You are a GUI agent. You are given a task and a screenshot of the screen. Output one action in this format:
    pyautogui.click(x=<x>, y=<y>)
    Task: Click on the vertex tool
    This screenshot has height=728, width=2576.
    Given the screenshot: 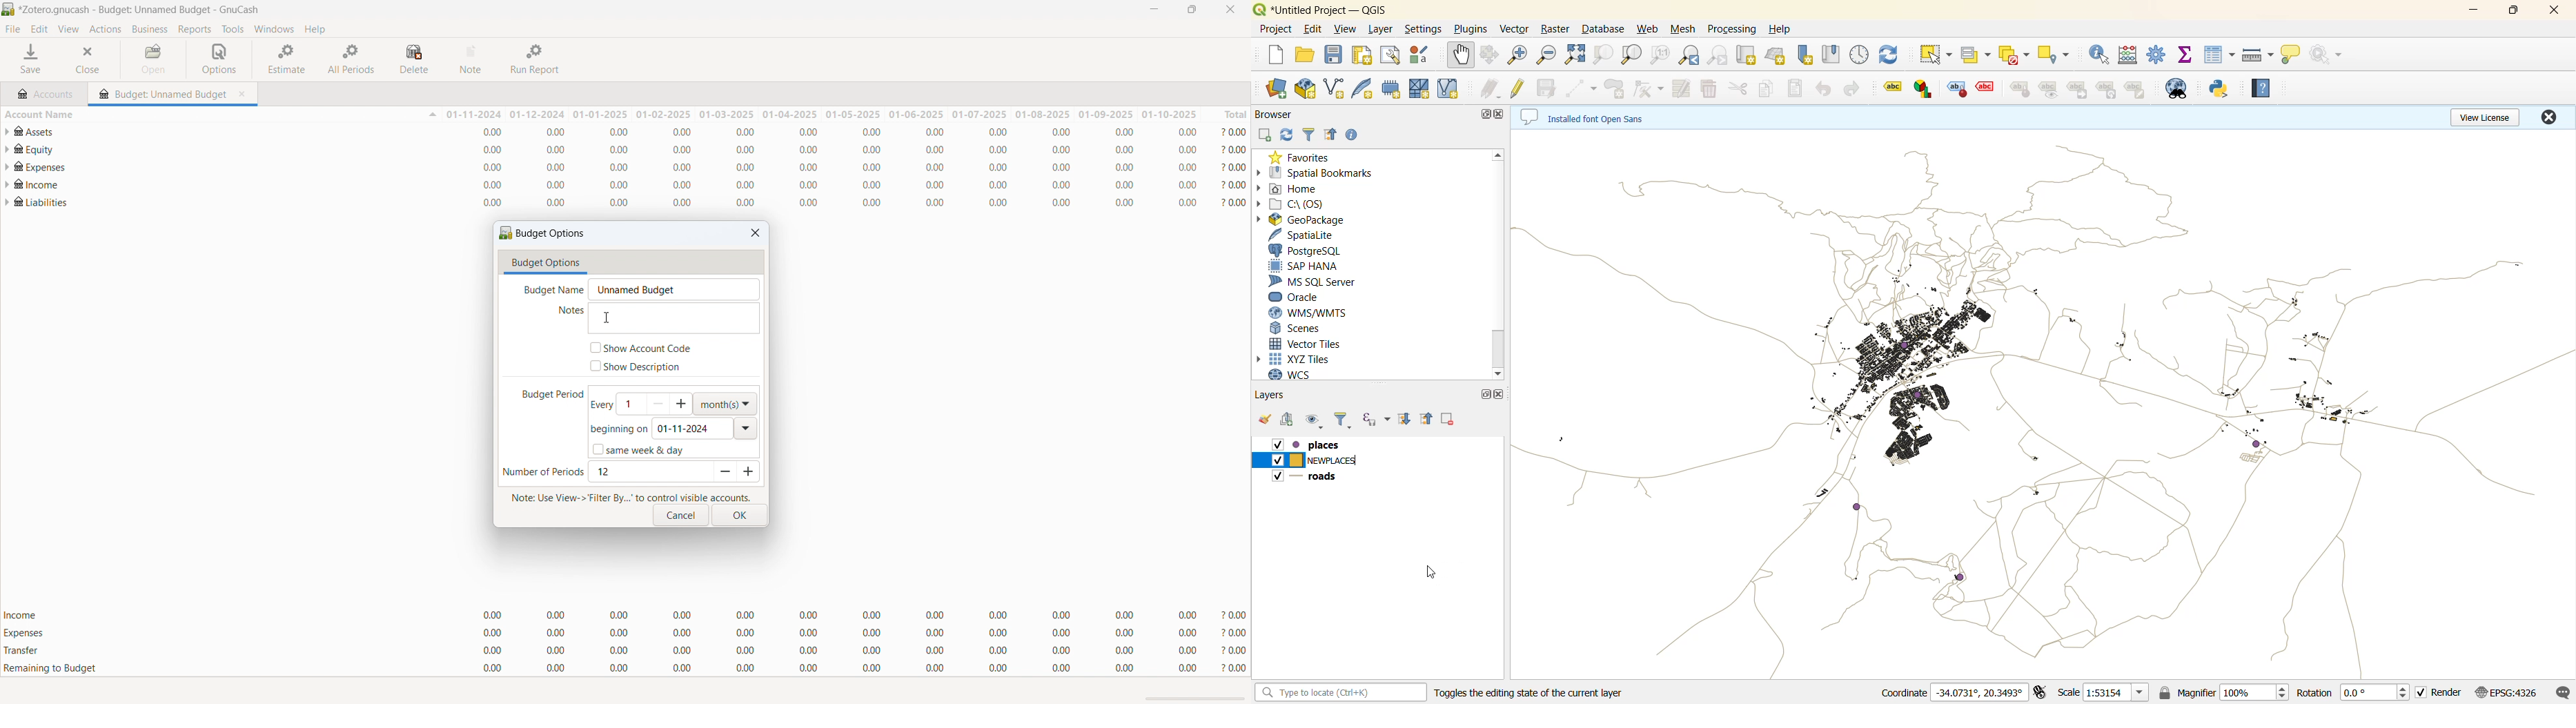 What is the action you would take?
    pyautogui.click(x=1651, y=88)
    